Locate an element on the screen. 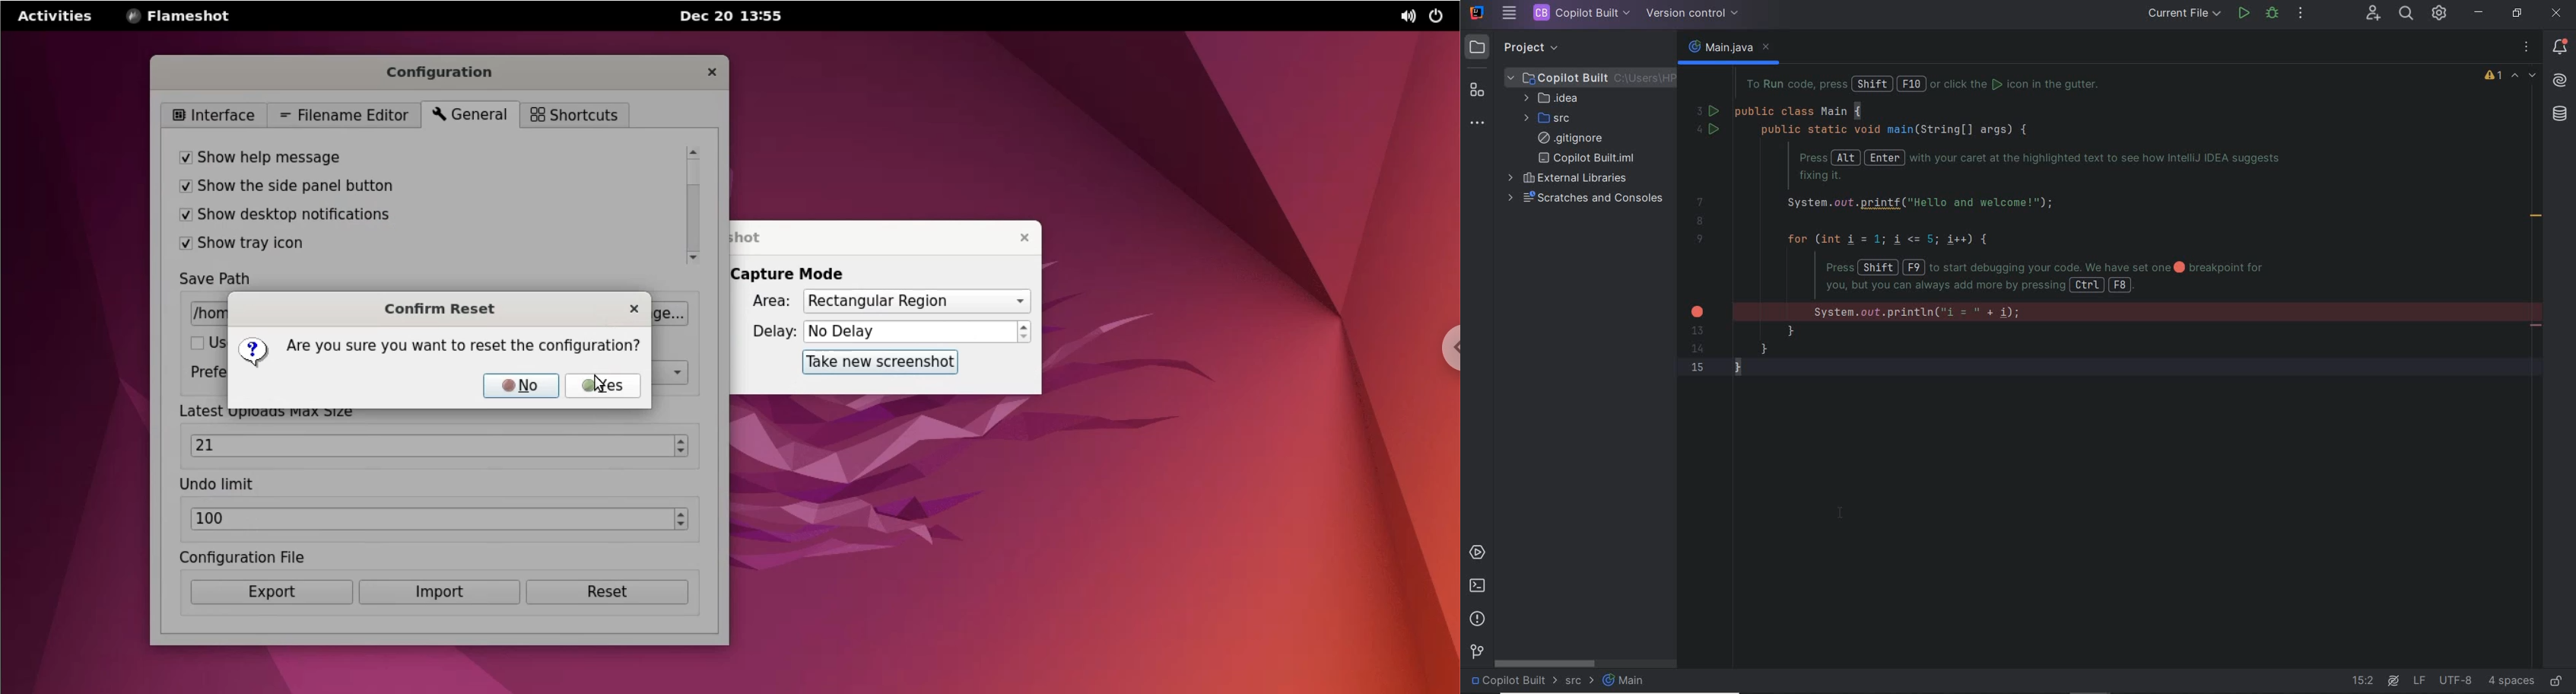 The height and width of the screenshot is (700, 2576). capture mode is located at coordinates (802, 274).